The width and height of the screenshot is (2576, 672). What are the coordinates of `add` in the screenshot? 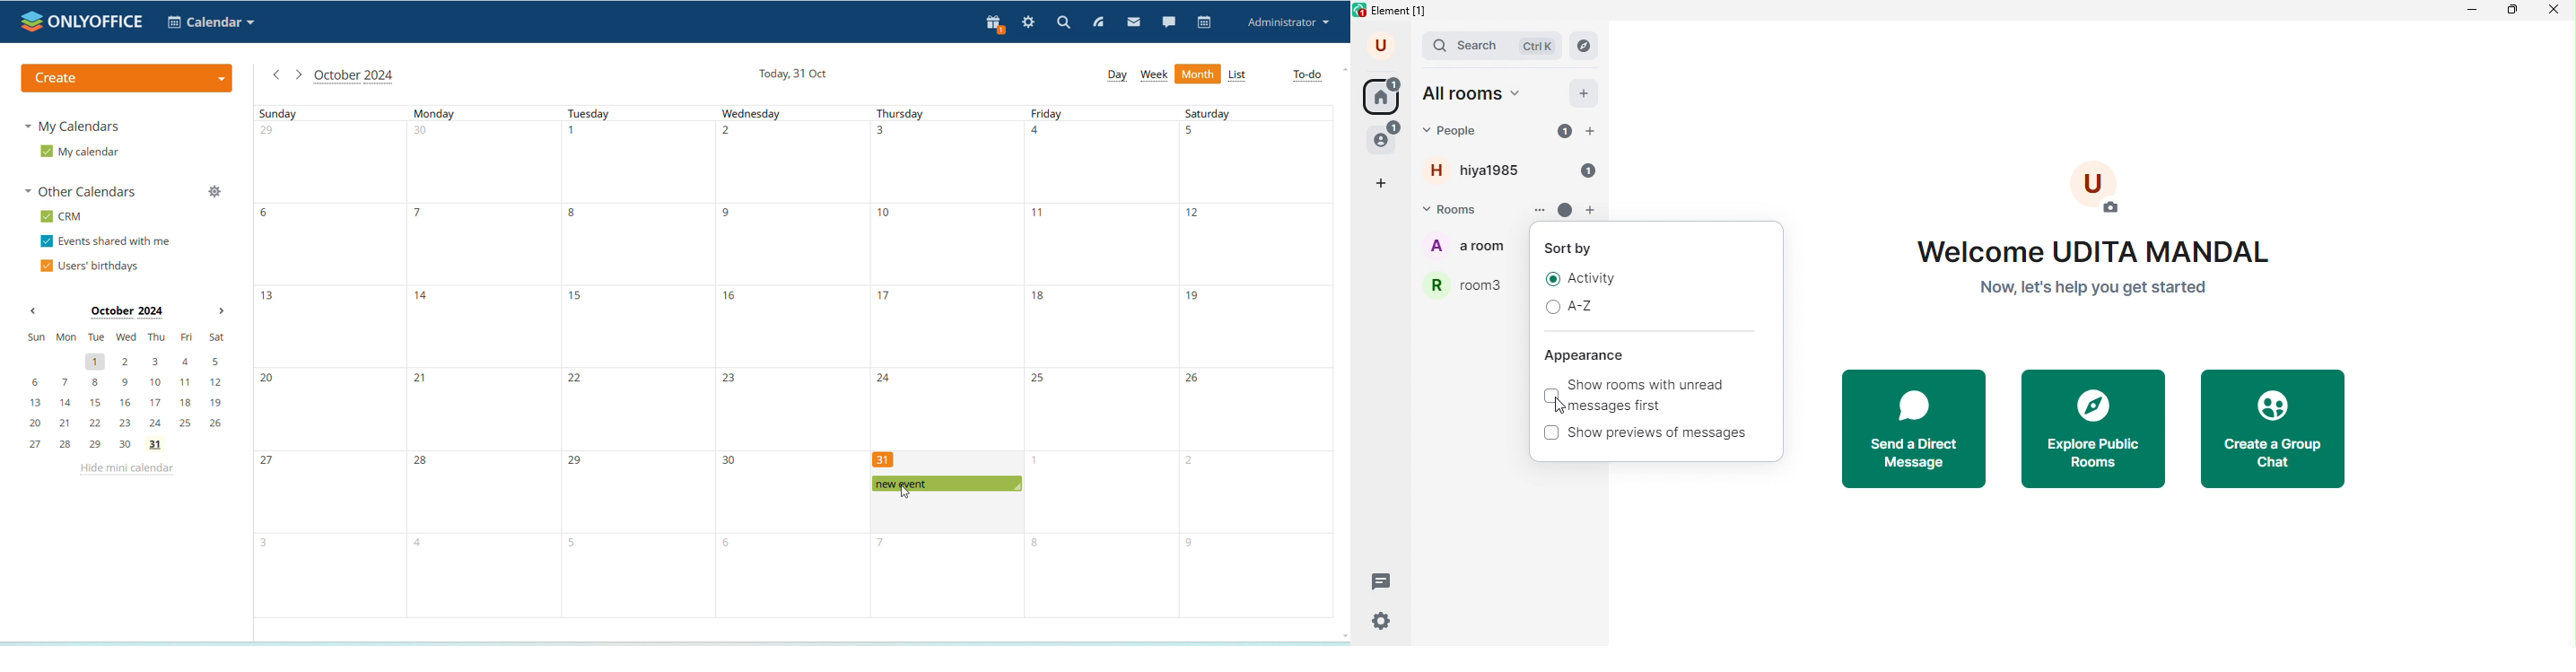 It's located at (1585, 93).